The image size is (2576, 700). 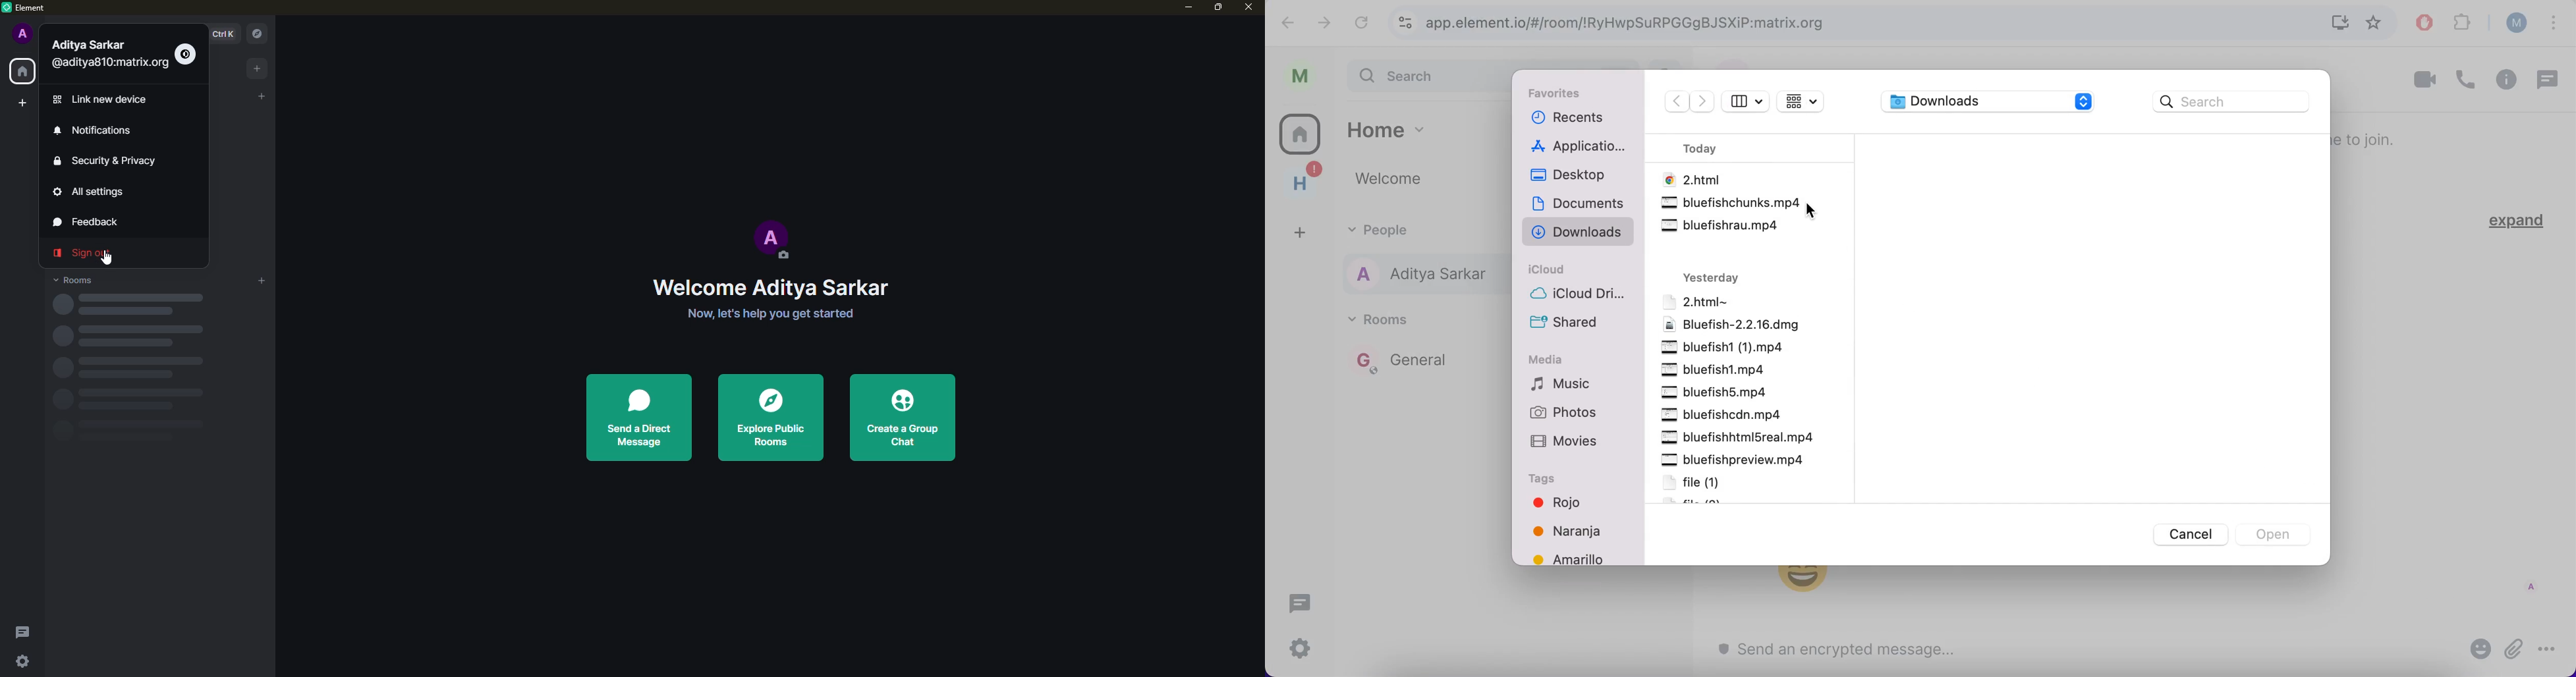 I want to click on close, so click(x=1252, y=8).